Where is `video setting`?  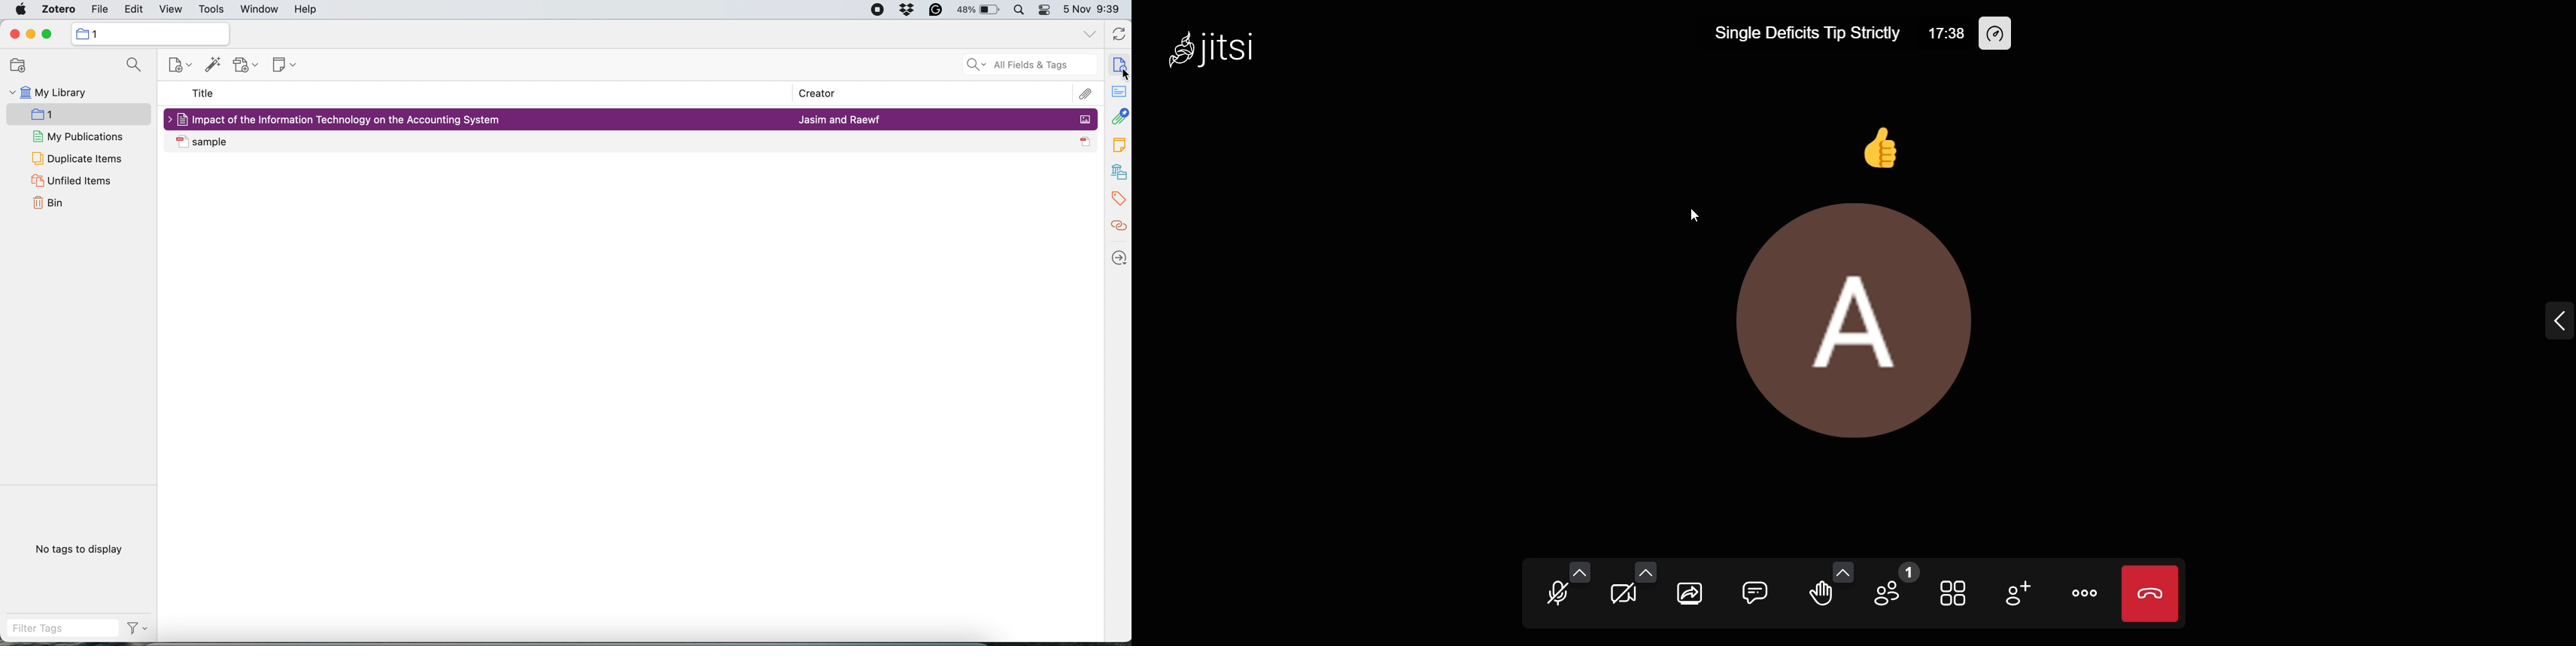 video setting is located at coordinates (1646, 572).